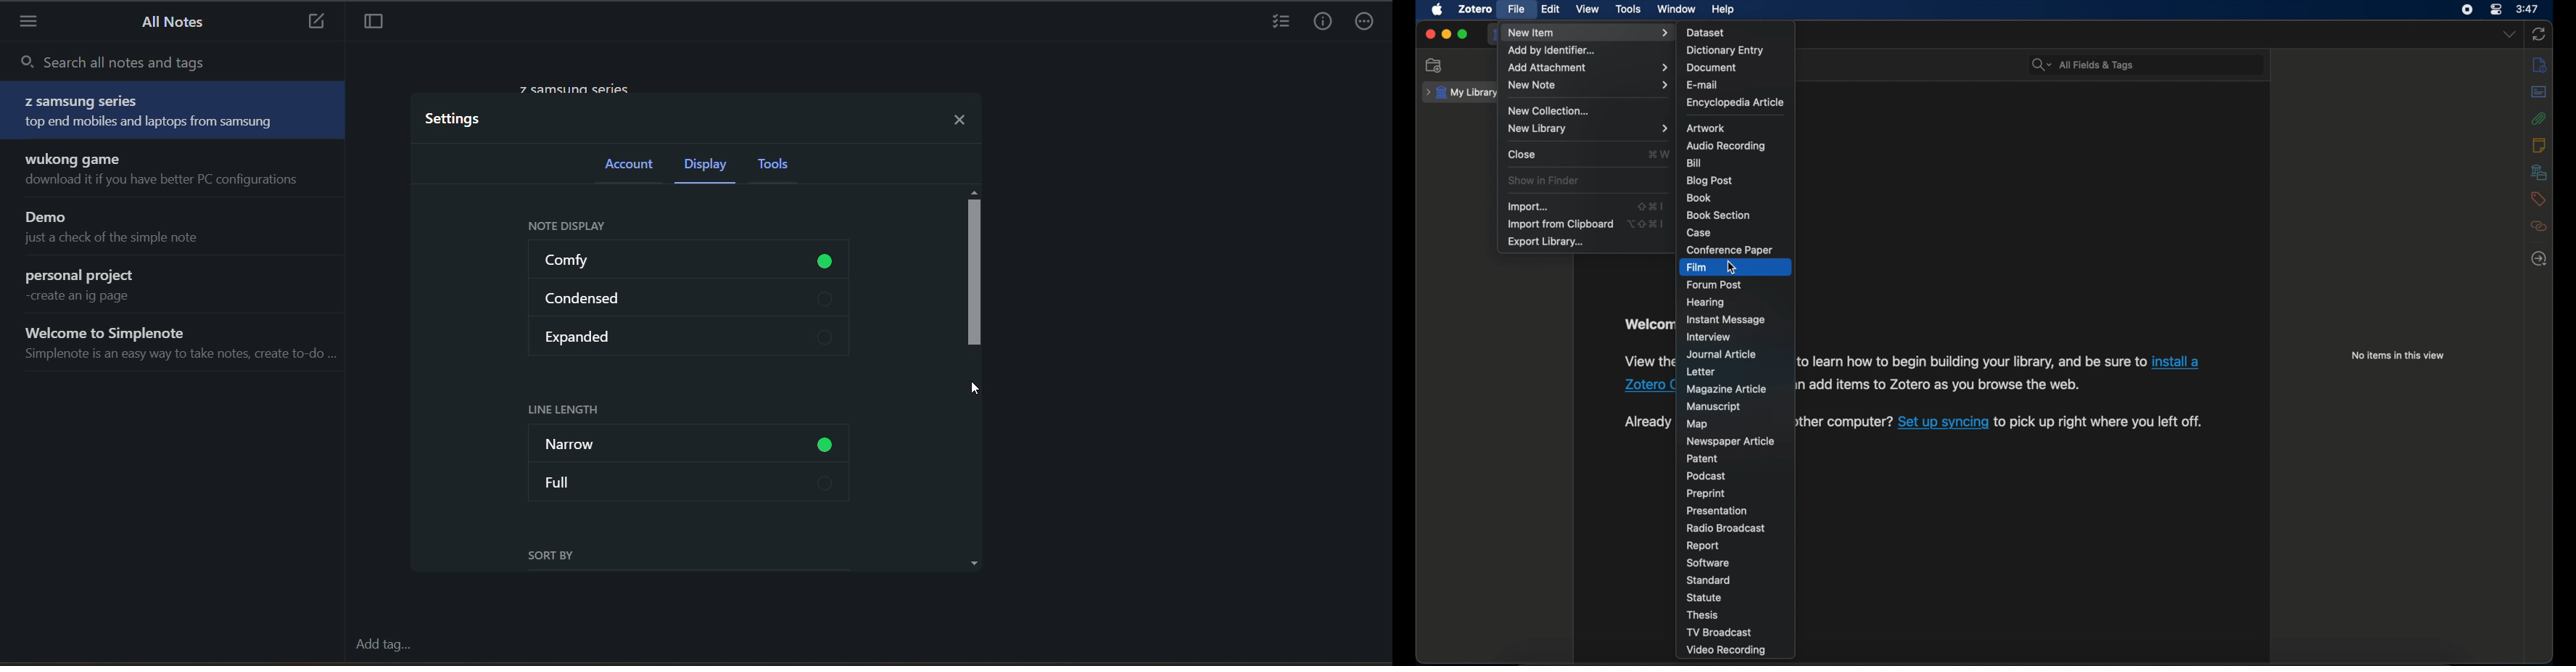 Image resolution: width=2576 pixels, height=672 pixels. What do you see at coordinates (2542, 65) in the screenshot?
I see `info` at bounding box center [2542, 65].